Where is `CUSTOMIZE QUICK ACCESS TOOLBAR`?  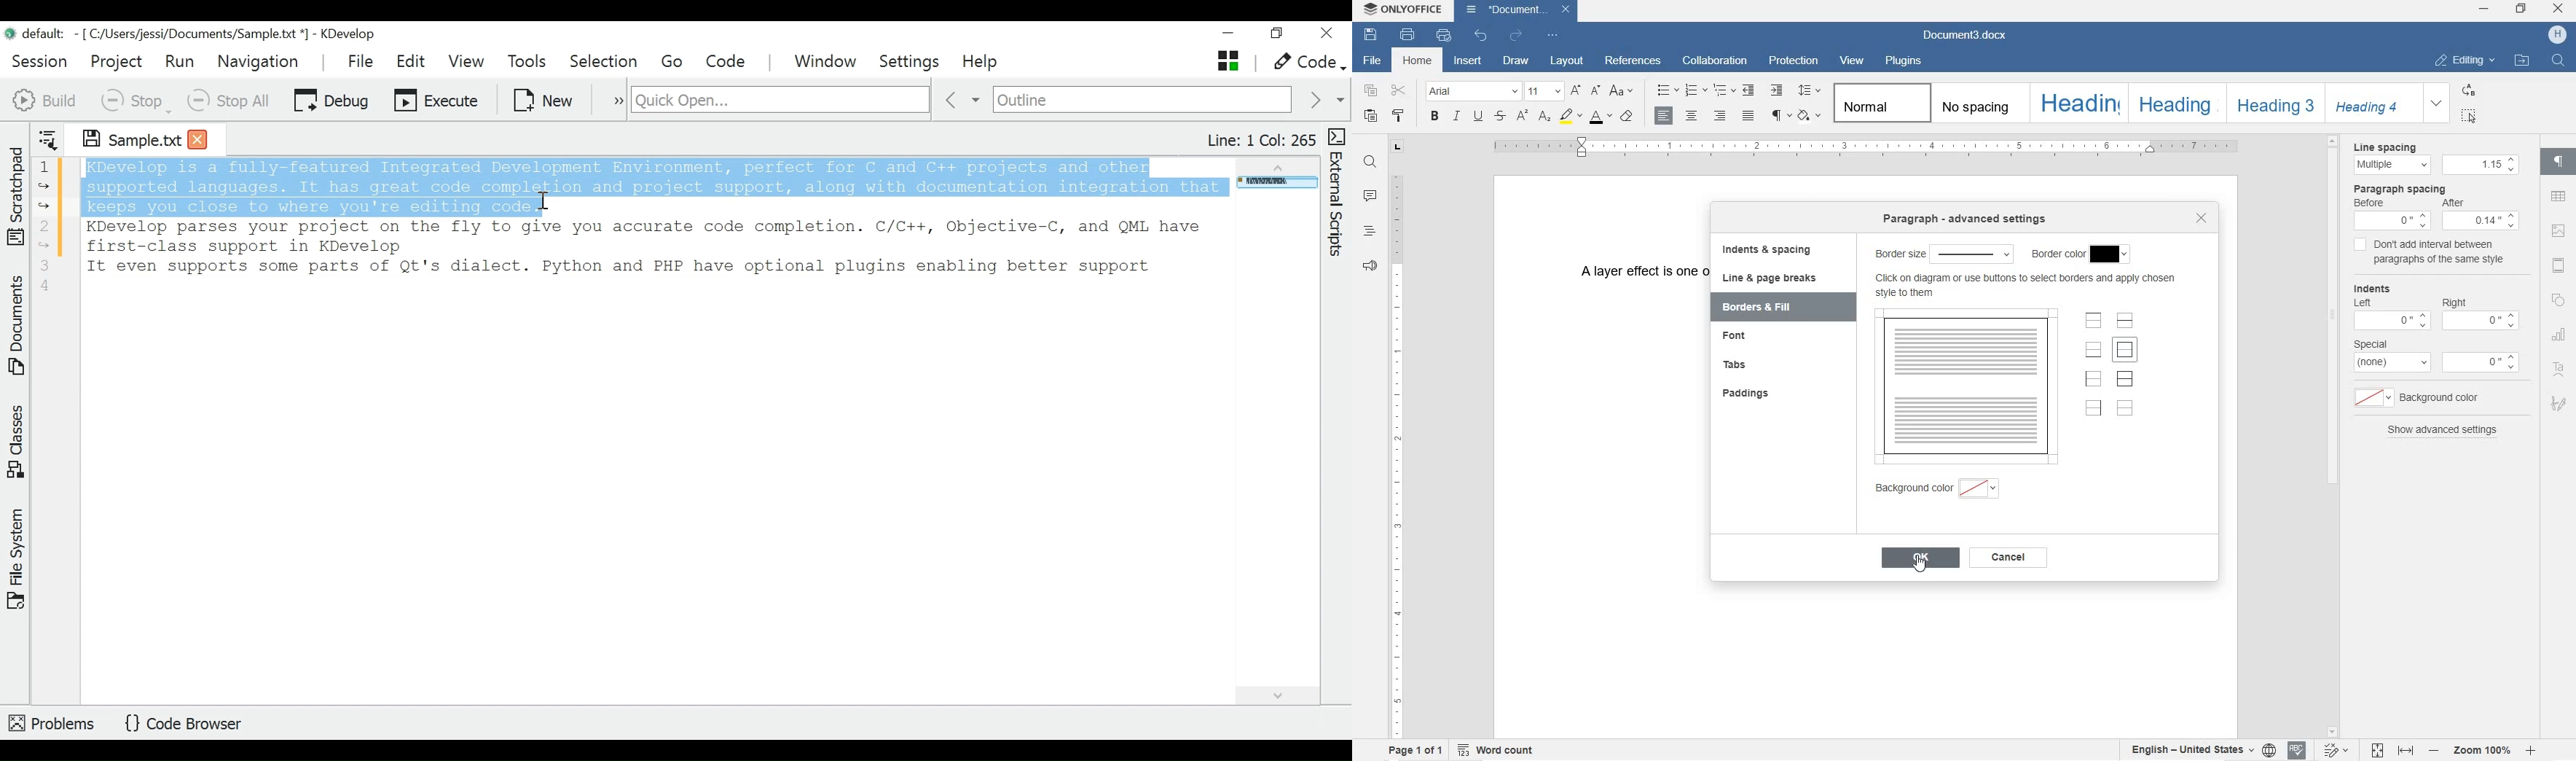 CUSTOMIZE QUICK ACCESS TOOLBAR is located at coordinates (1554, 37).